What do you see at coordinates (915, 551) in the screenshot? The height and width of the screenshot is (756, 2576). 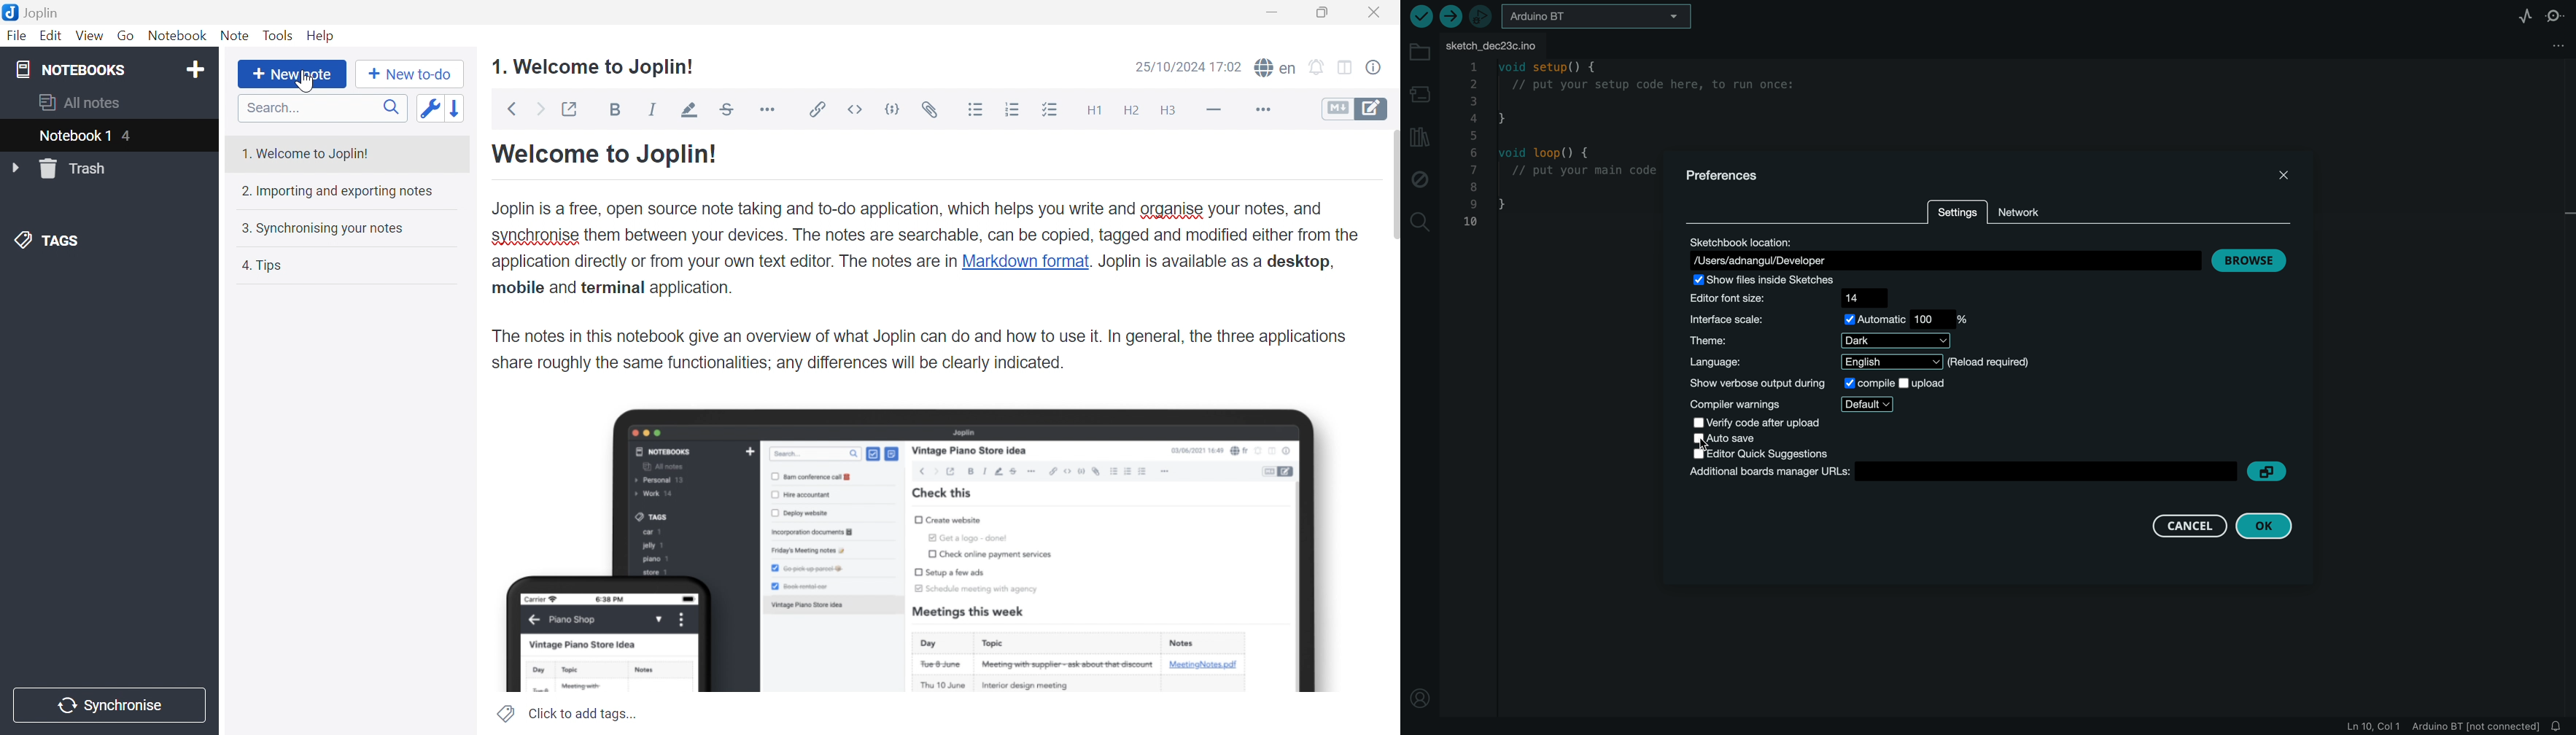 I see `Image` at bounding box center [915, 551].